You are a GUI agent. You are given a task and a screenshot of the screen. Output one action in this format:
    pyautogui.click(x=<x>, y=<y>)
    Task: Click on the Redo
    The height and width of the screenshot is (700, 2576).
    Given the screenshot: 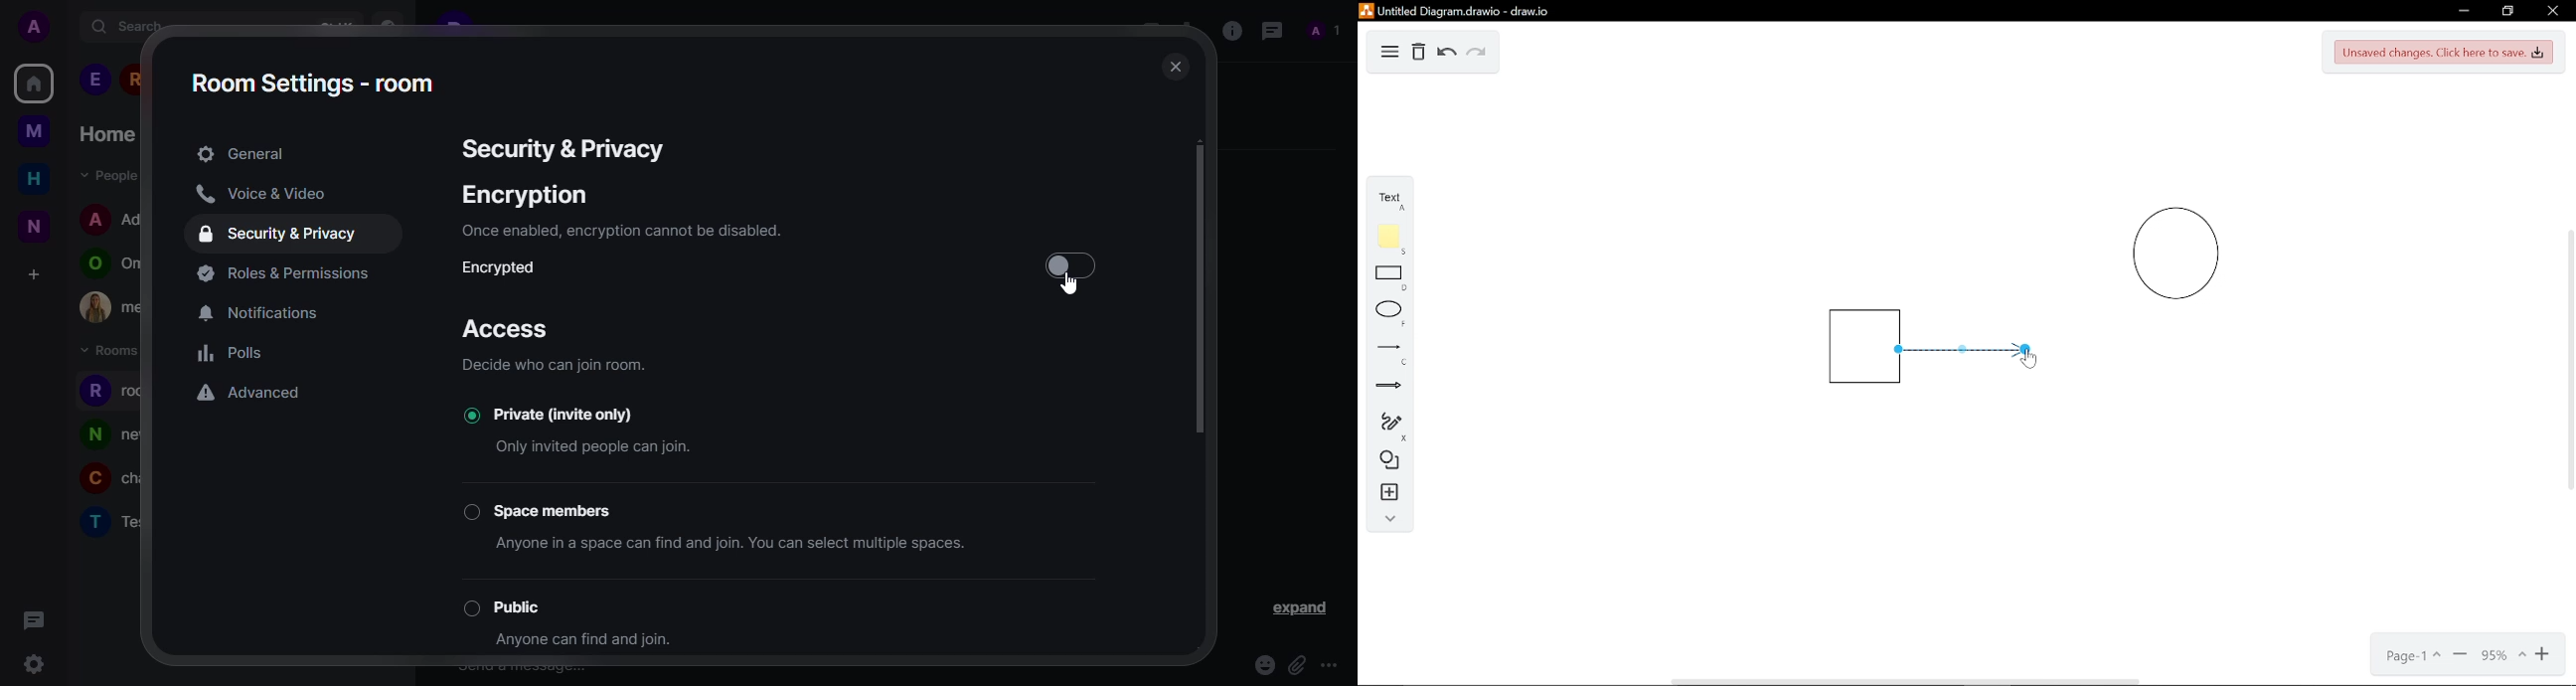 What is the action you would take?
    pyautogui.click(x=1477, y=53)
    